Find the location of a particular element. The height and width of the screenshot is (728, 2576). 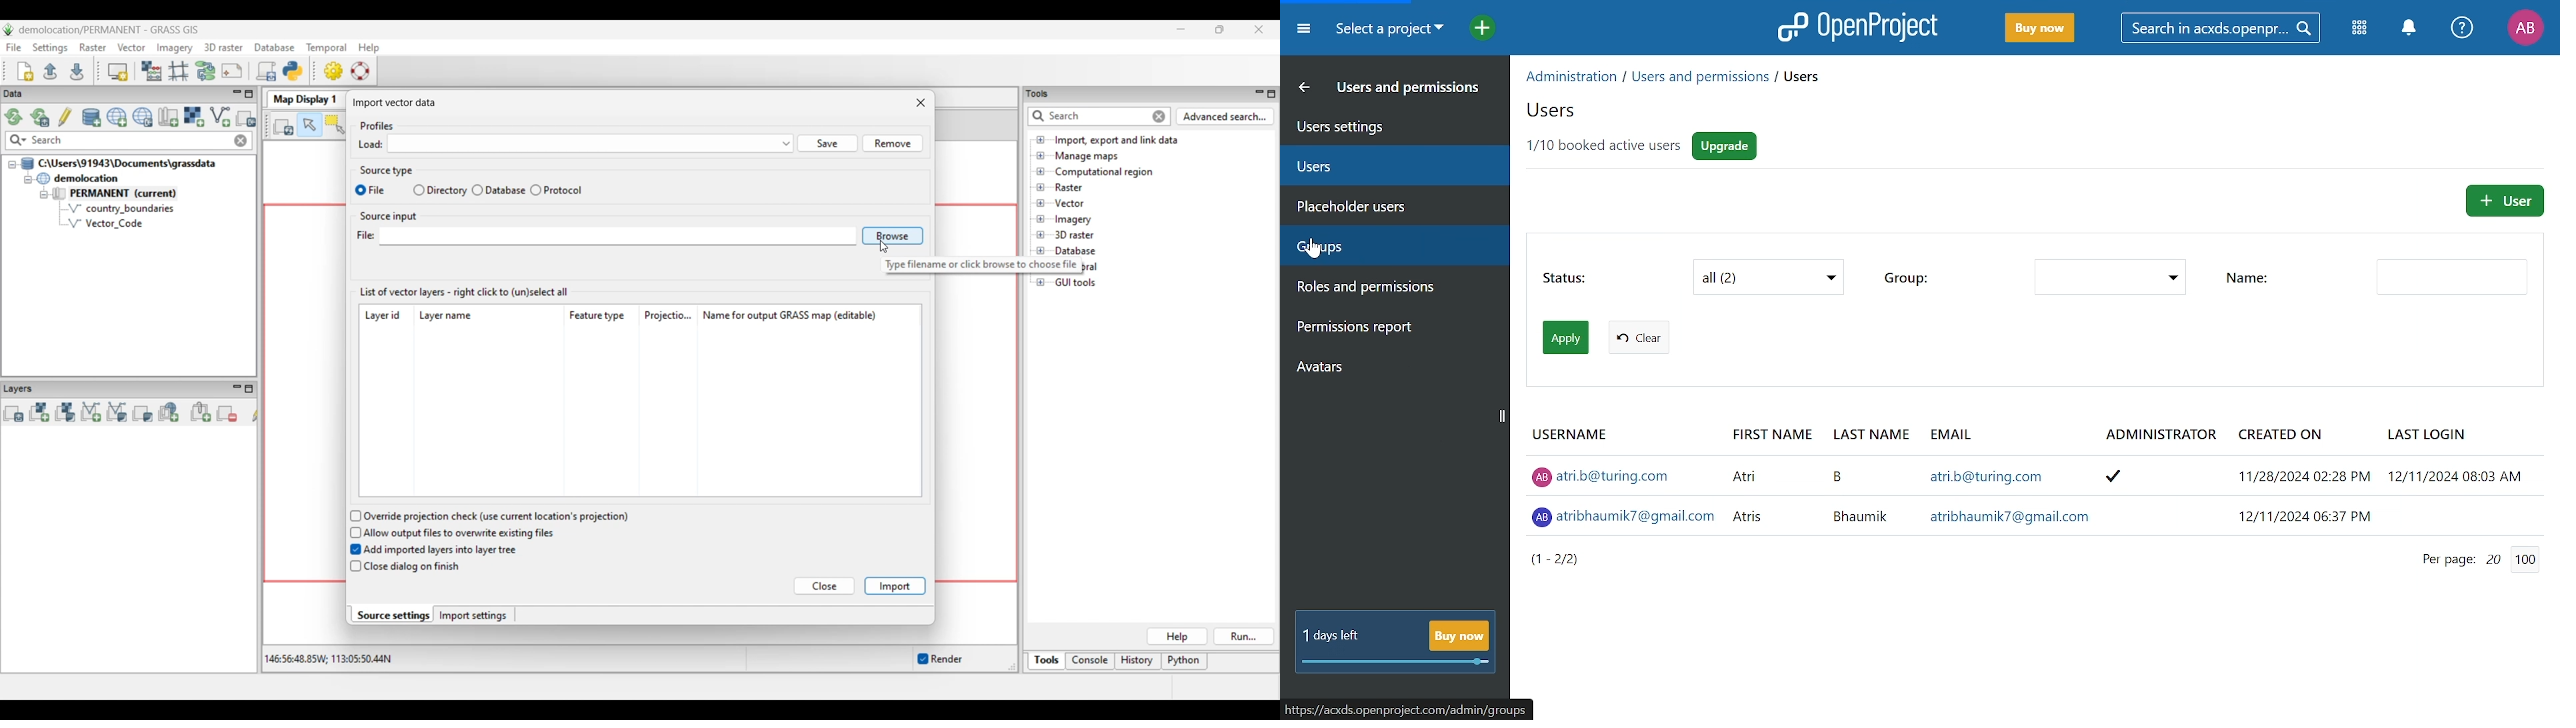

Path is located at coordinates (1688, 79).